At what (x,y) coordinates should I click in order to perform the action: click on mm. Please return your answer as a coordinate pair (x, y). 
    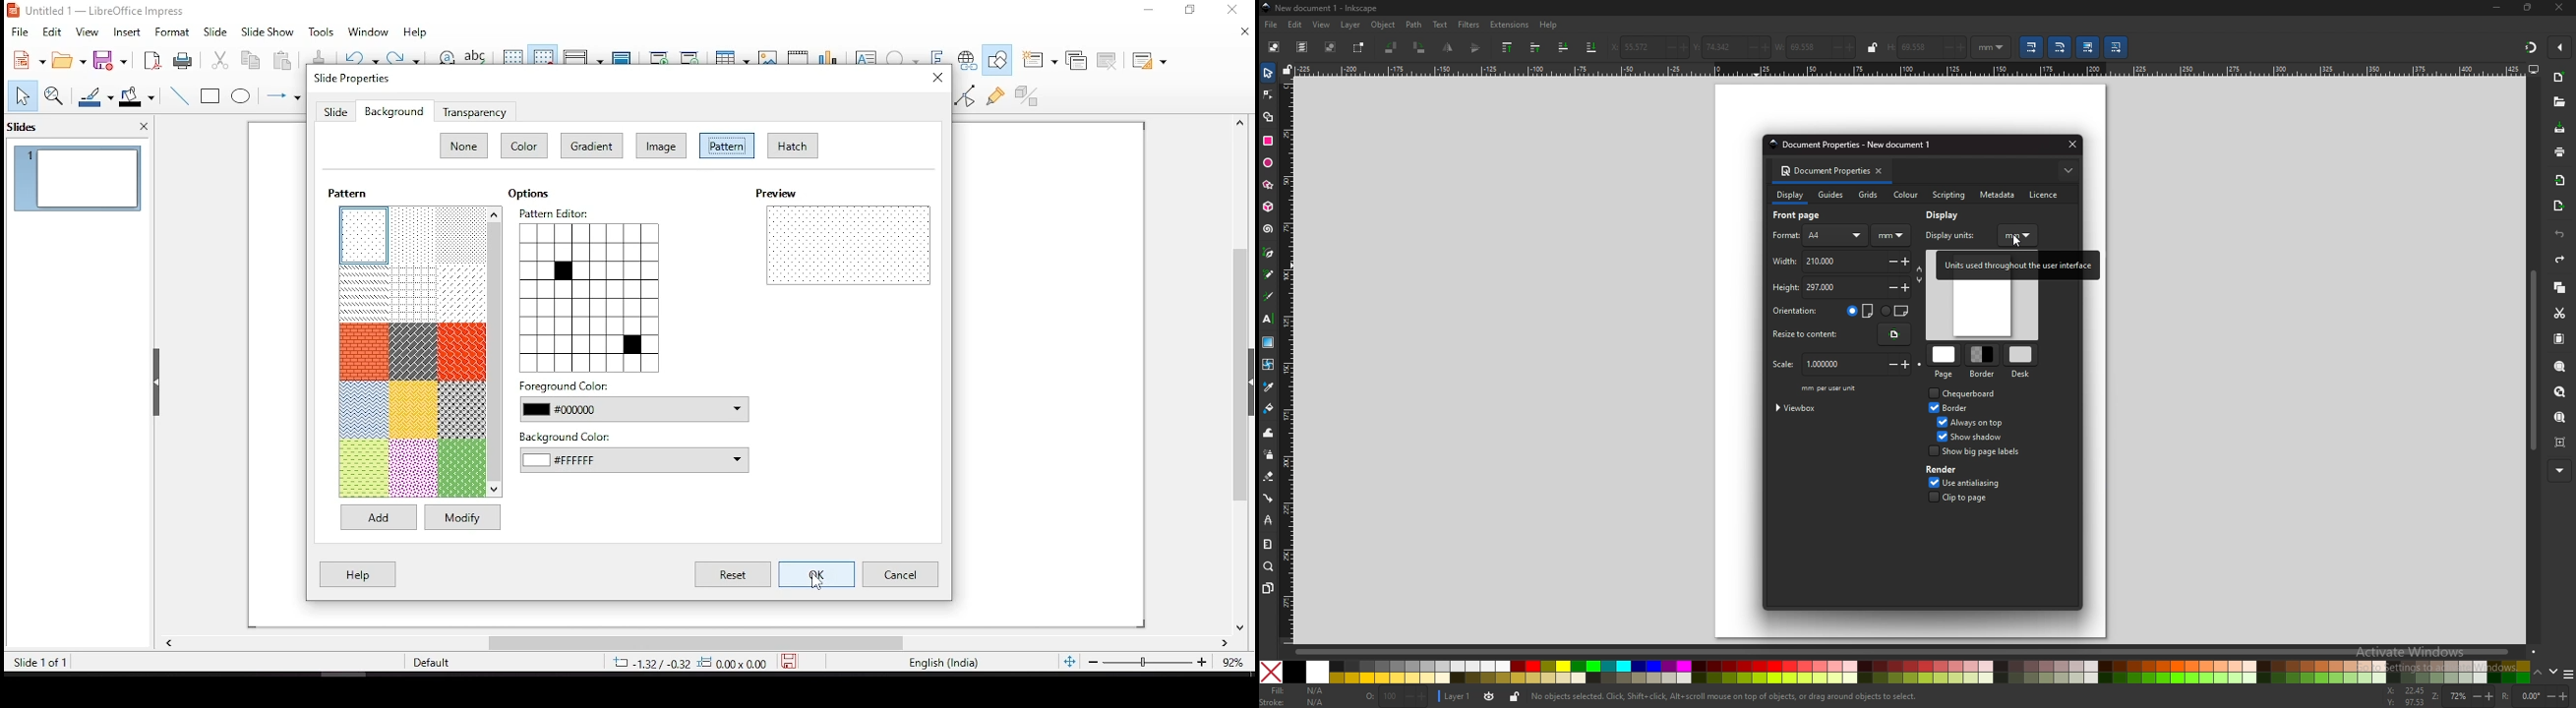
    Looking at the image, I should click on (1891, 236).